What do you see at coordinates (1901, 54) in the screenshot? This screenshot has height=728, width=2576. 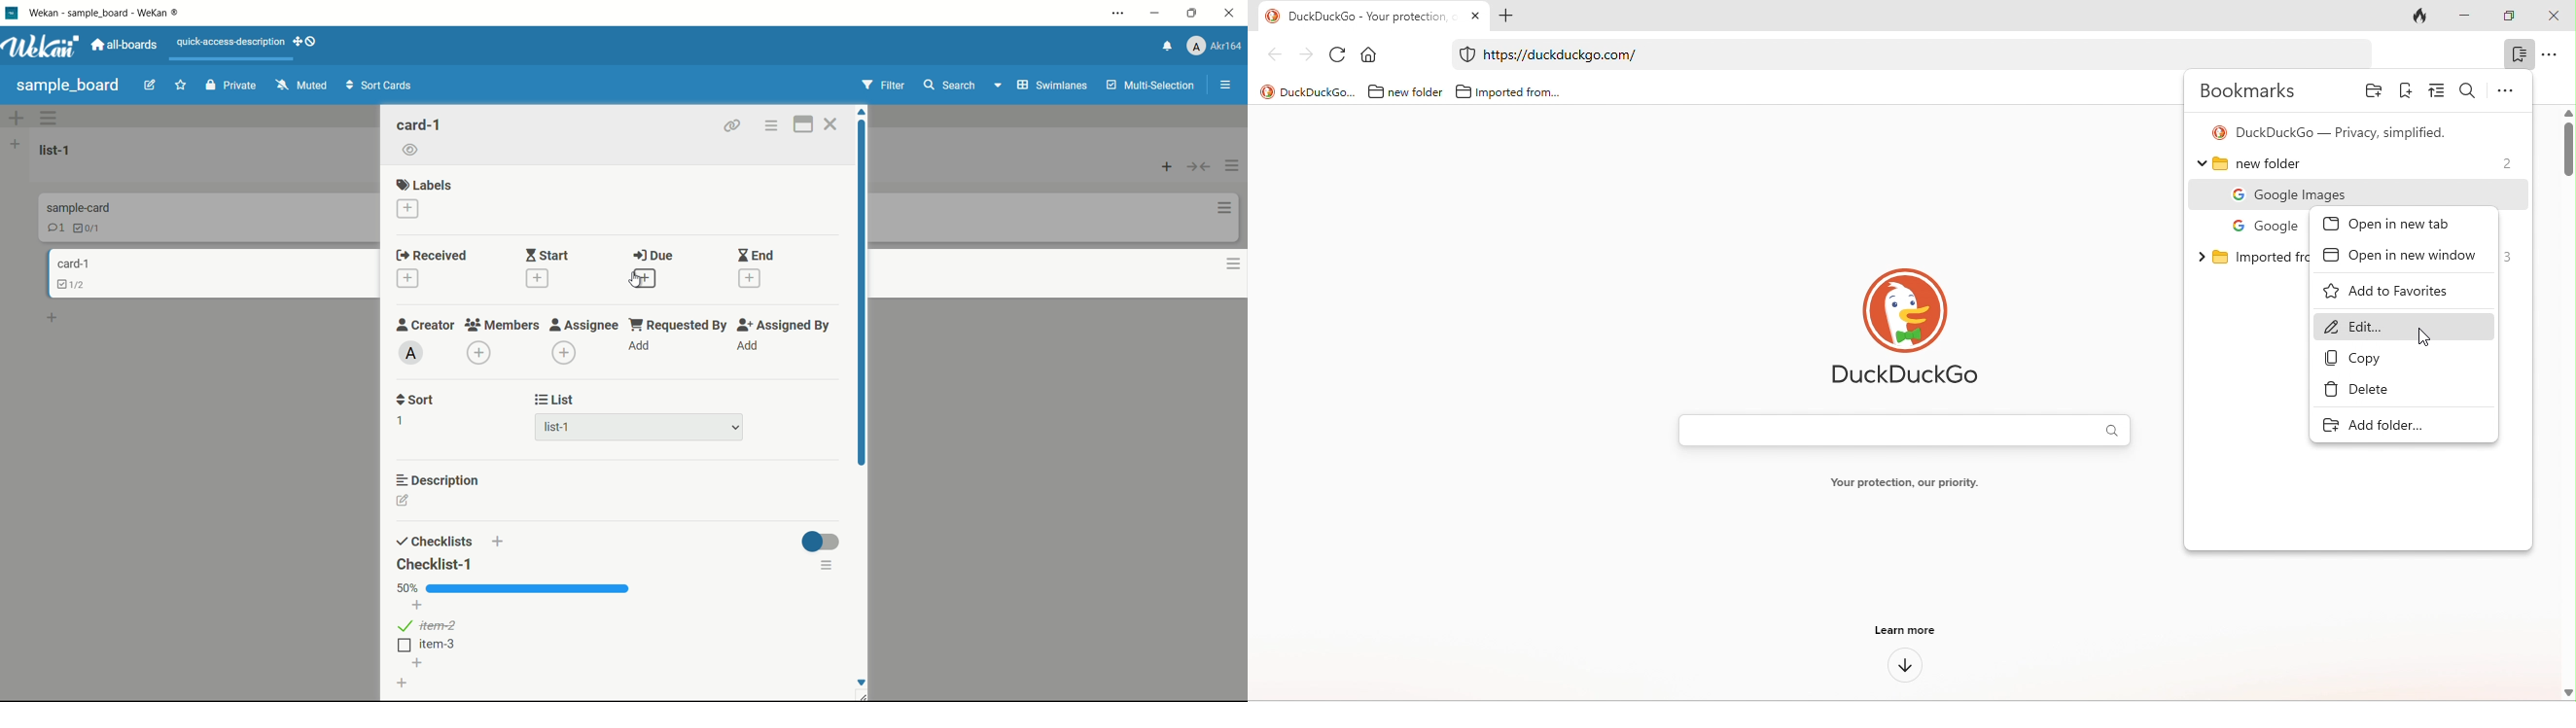 I see `web link` at bounding box center [1901, 54].